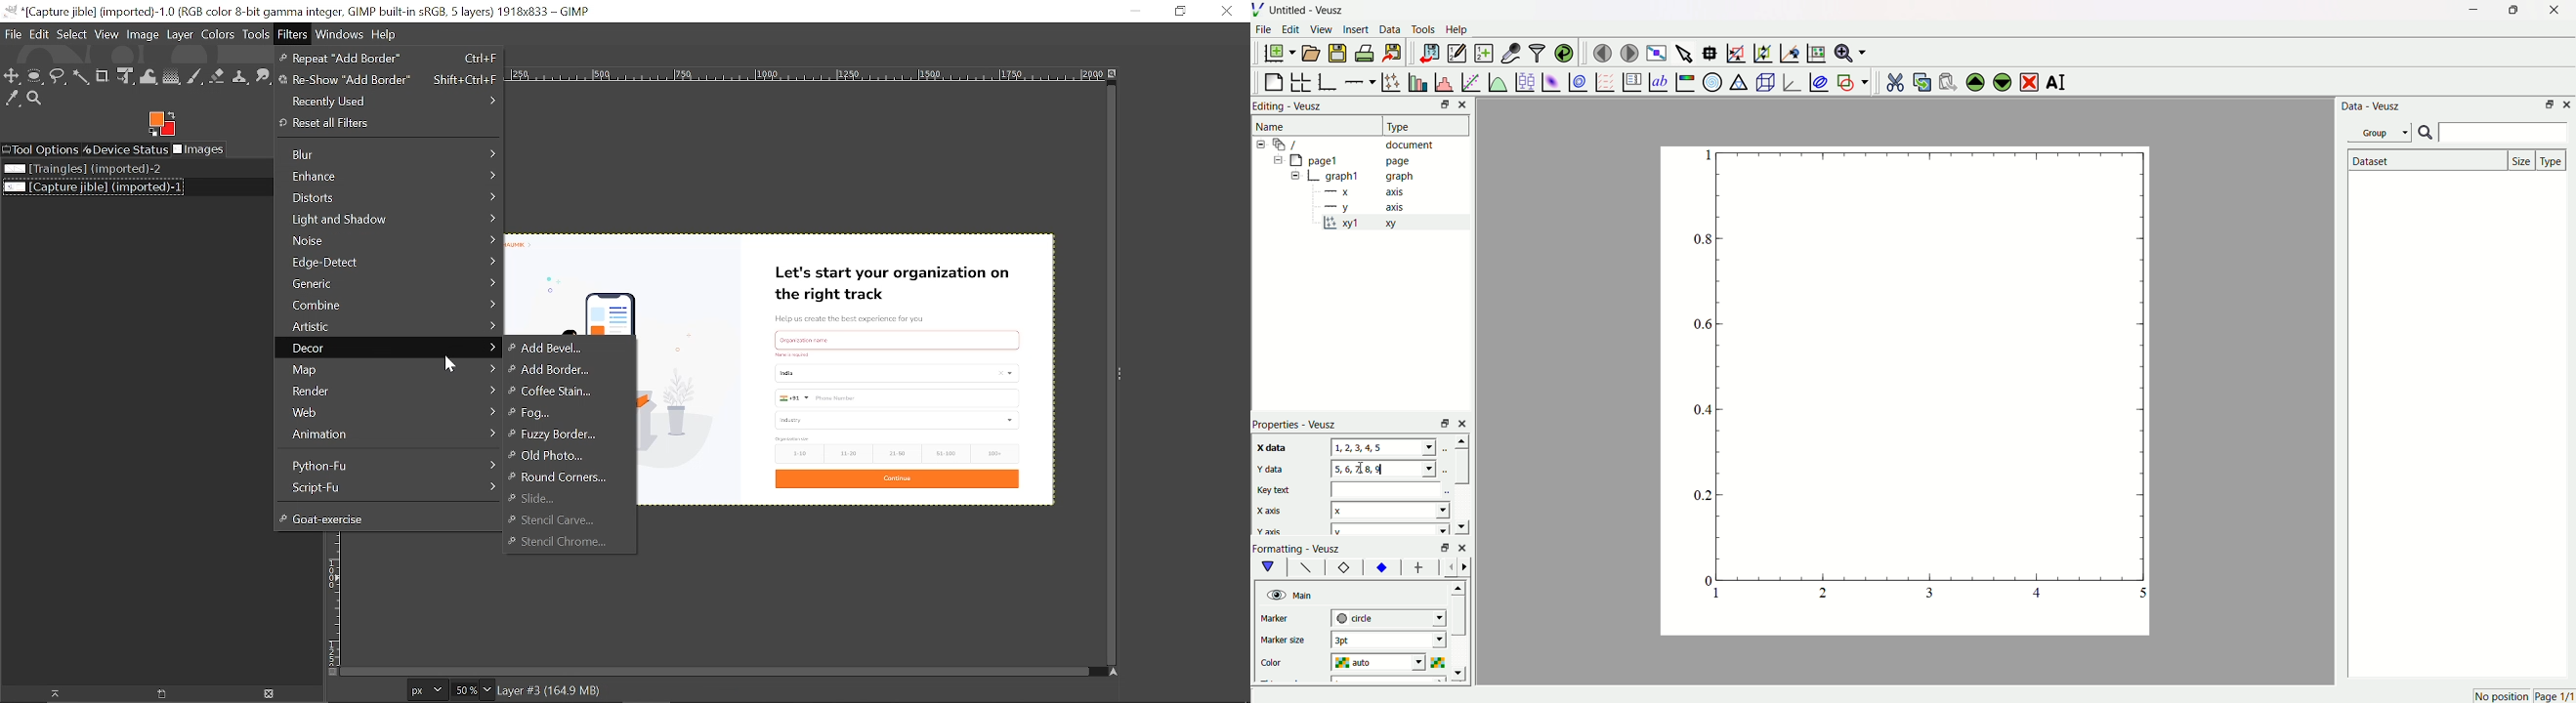 This screenshot has width=2576, height=728. I want to click on image color bar, so click(1685, 81).